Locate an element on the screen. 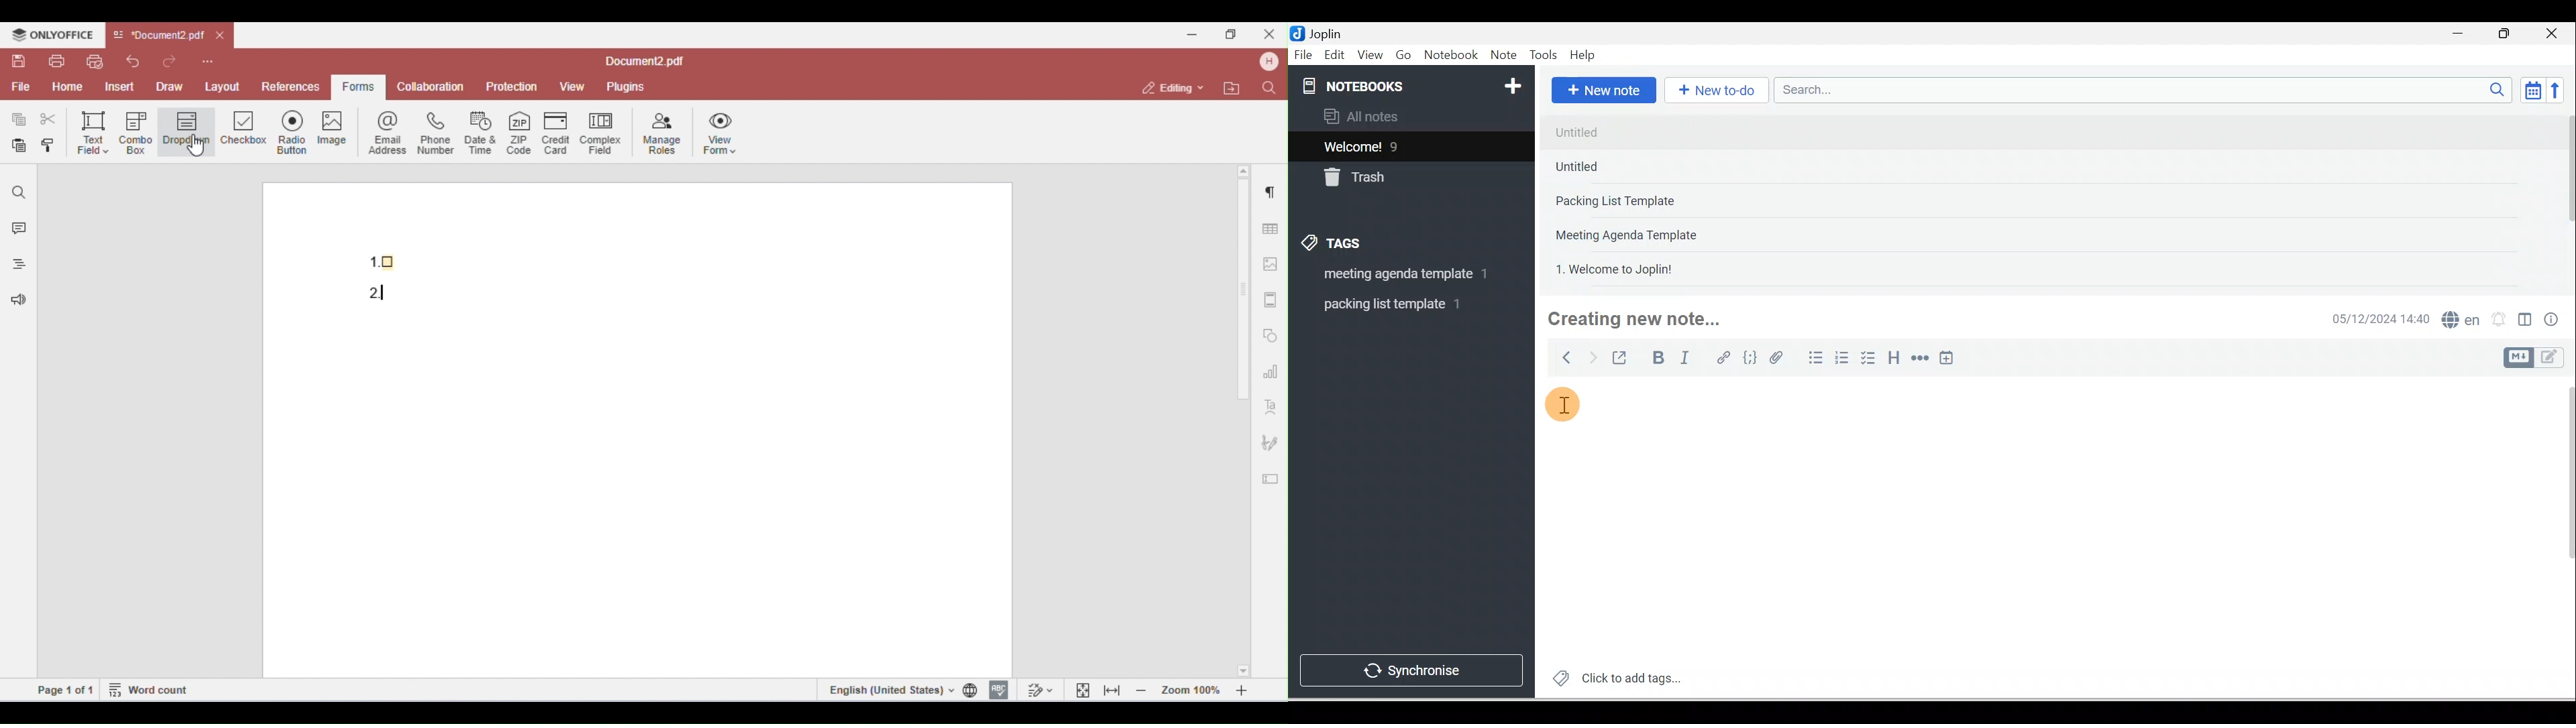 The image size is (2576, 728). Creating new note... is located at coordinates (1642, 320).